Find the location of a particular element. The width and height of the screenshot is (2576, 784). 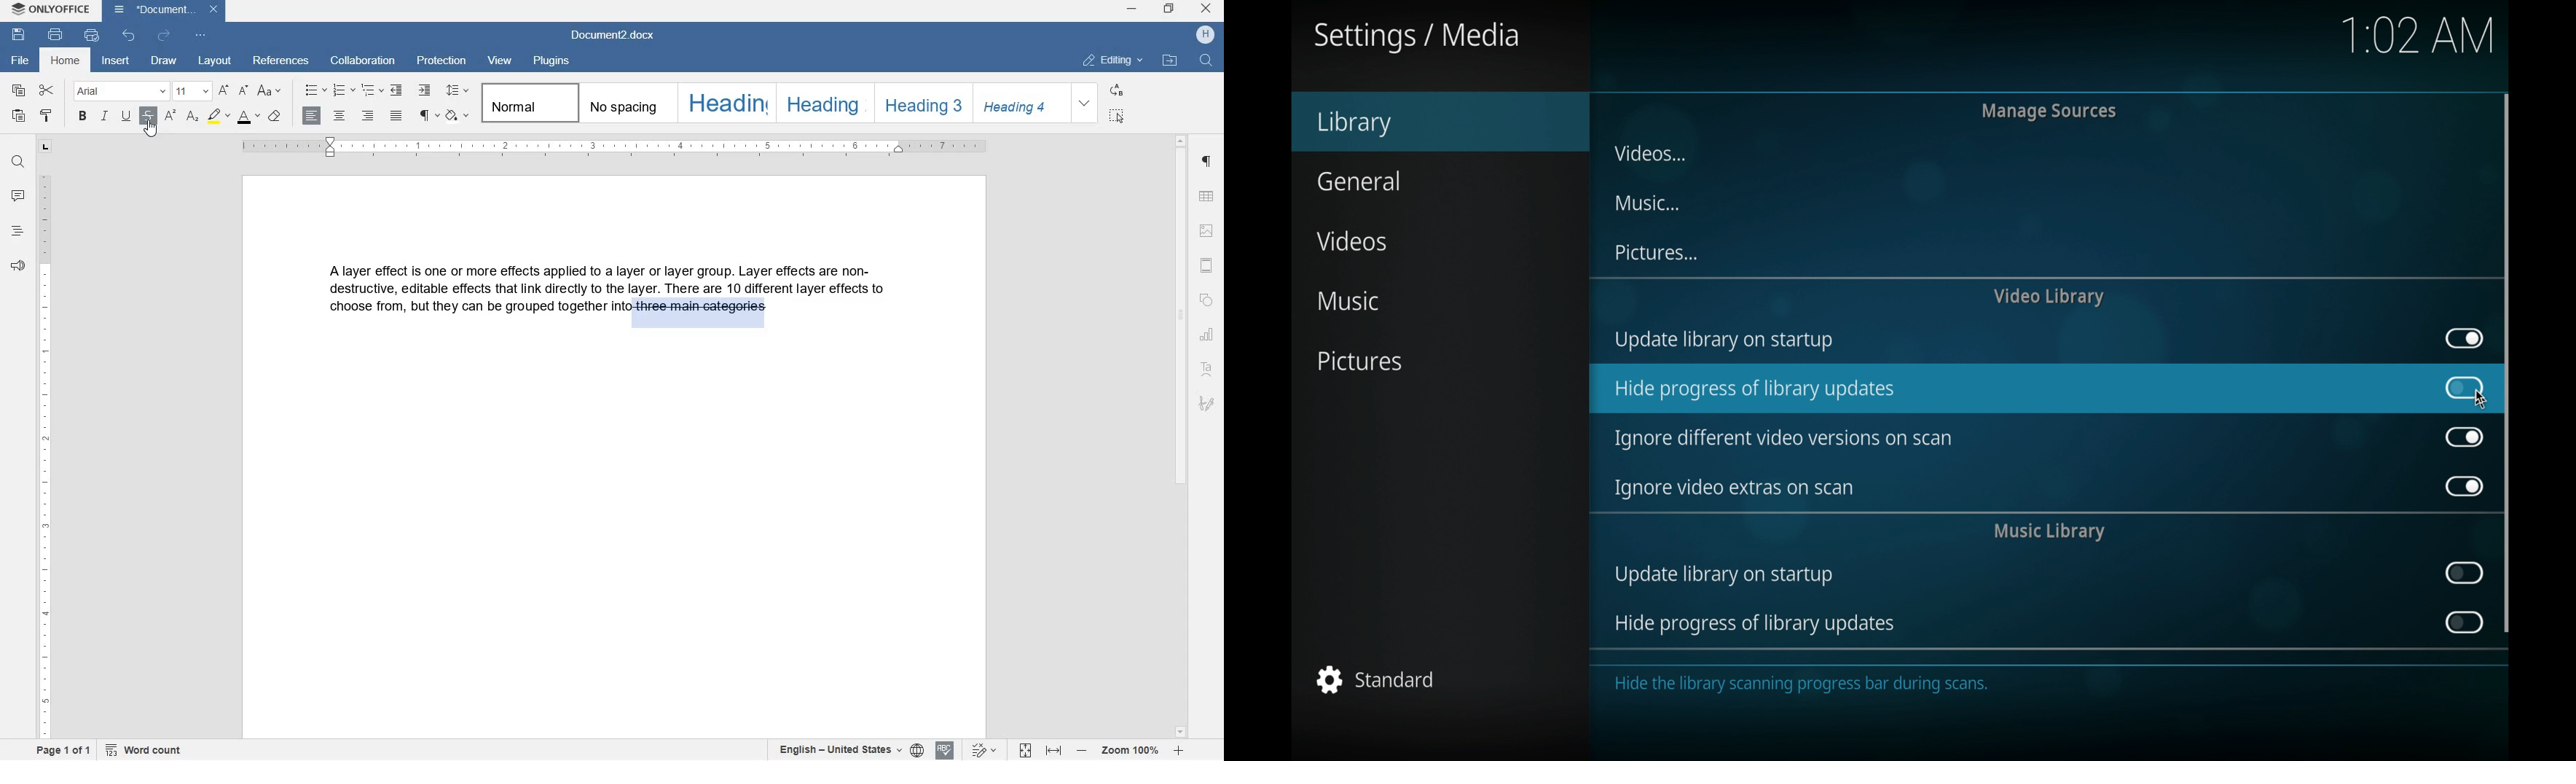

toggle button is located at coordinates (2463, 486).